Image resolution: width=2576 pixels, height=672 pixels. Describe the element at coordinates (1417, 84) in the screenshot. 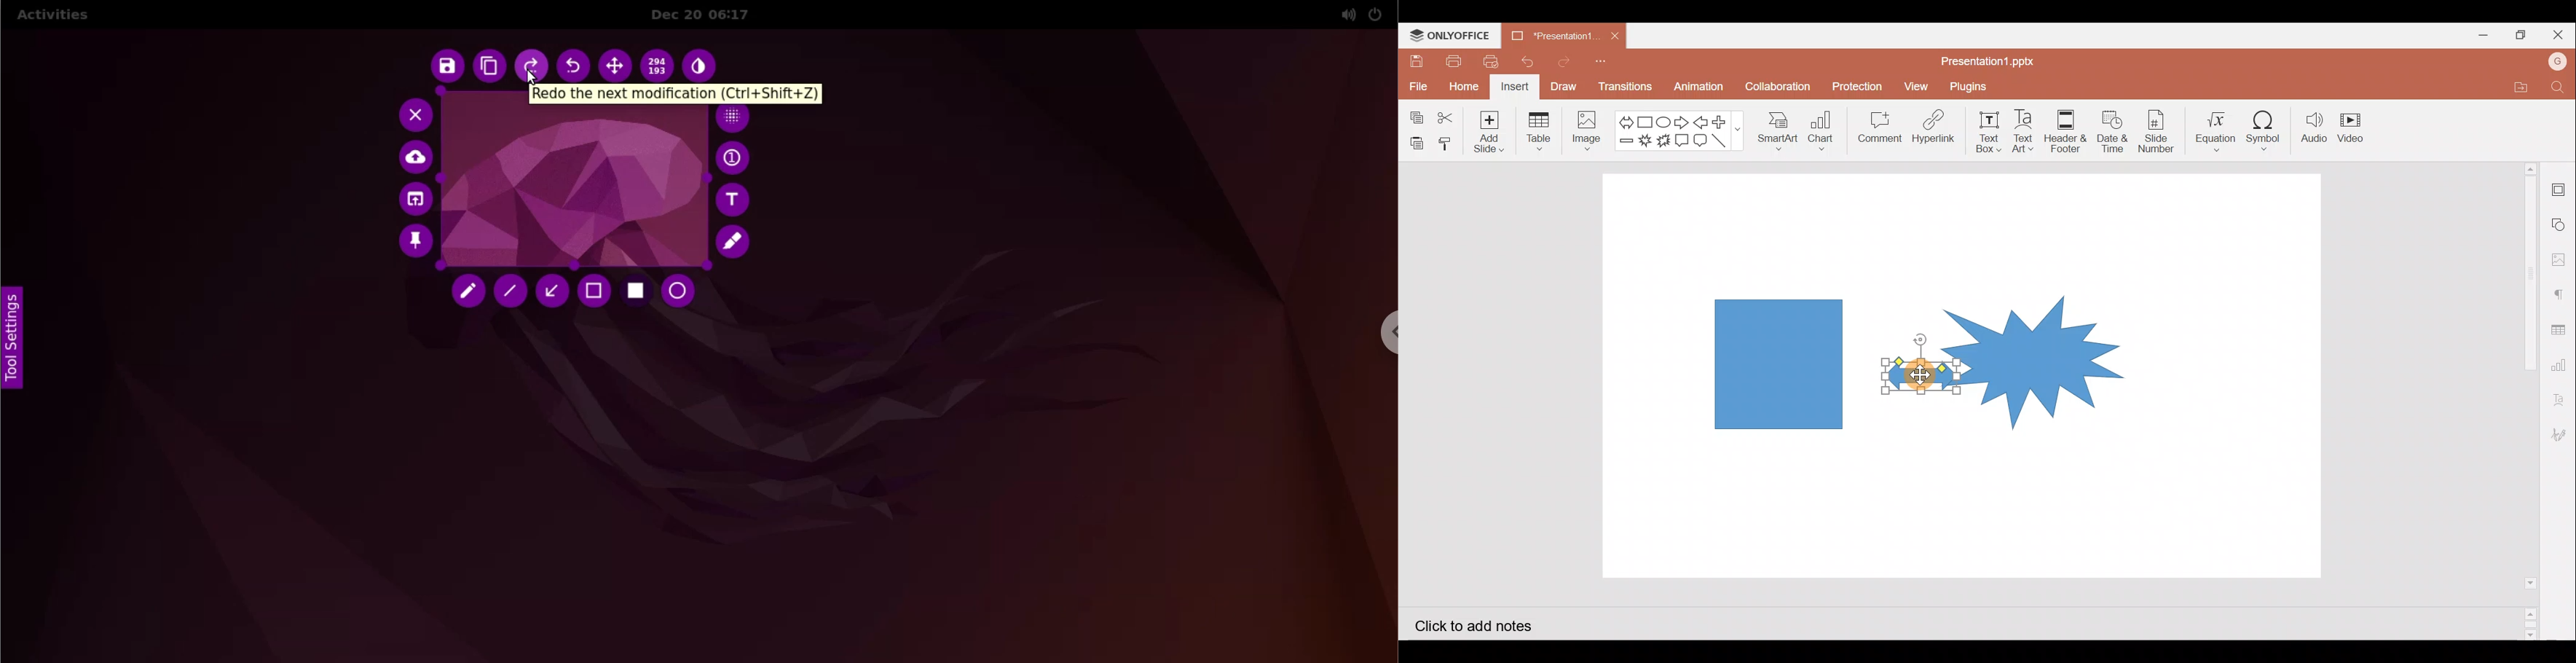

I see `File` at that location.